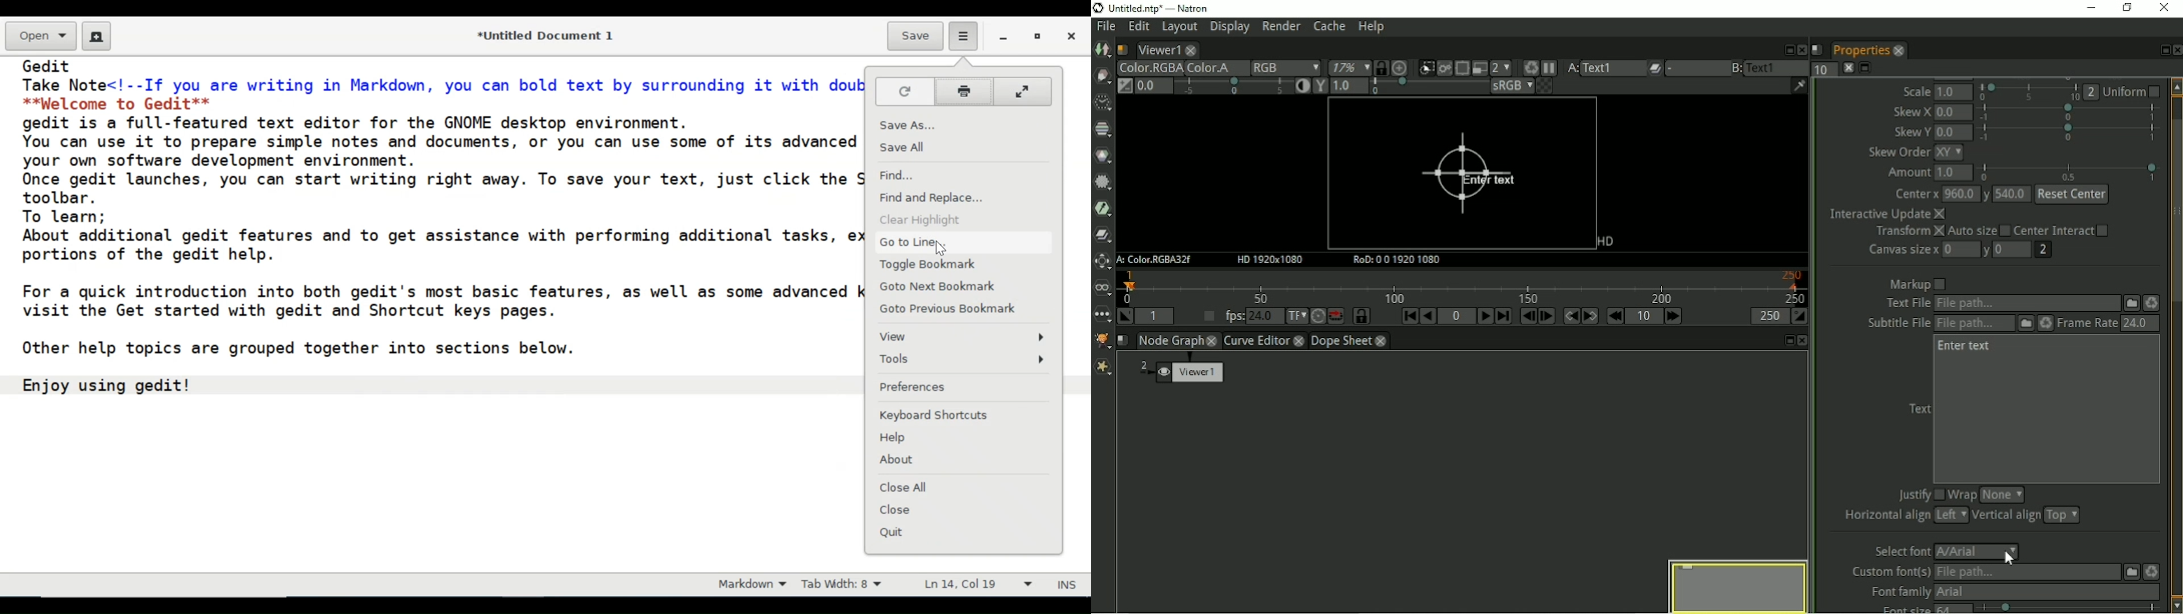 Image resolution: width=2184 pixels, height=616 pixels. I want to click on print, so click(964, 92).